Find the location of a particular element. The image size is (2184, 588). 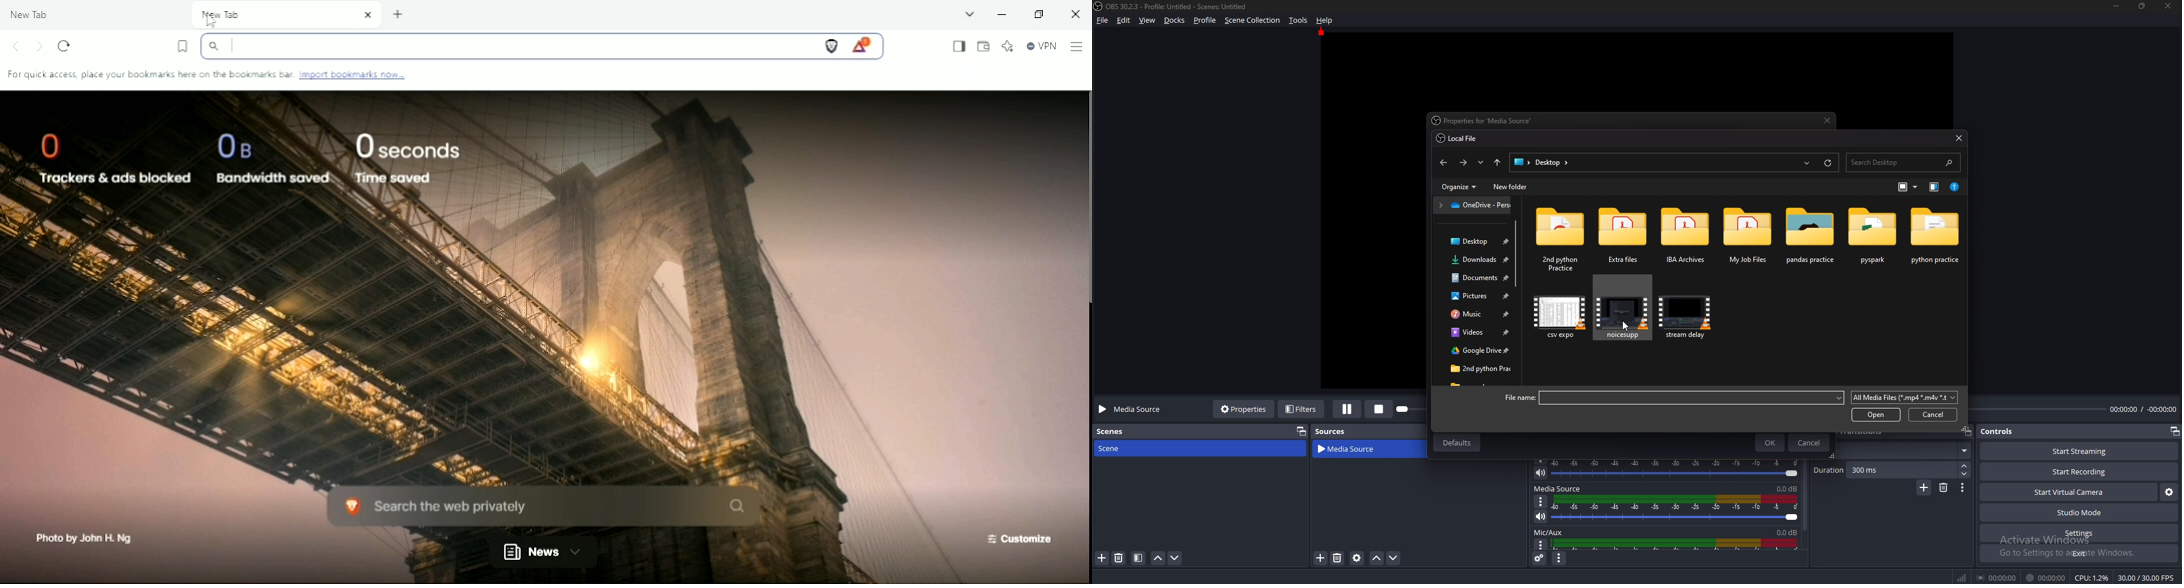

Defaults is located at coordinates (1456, 443).